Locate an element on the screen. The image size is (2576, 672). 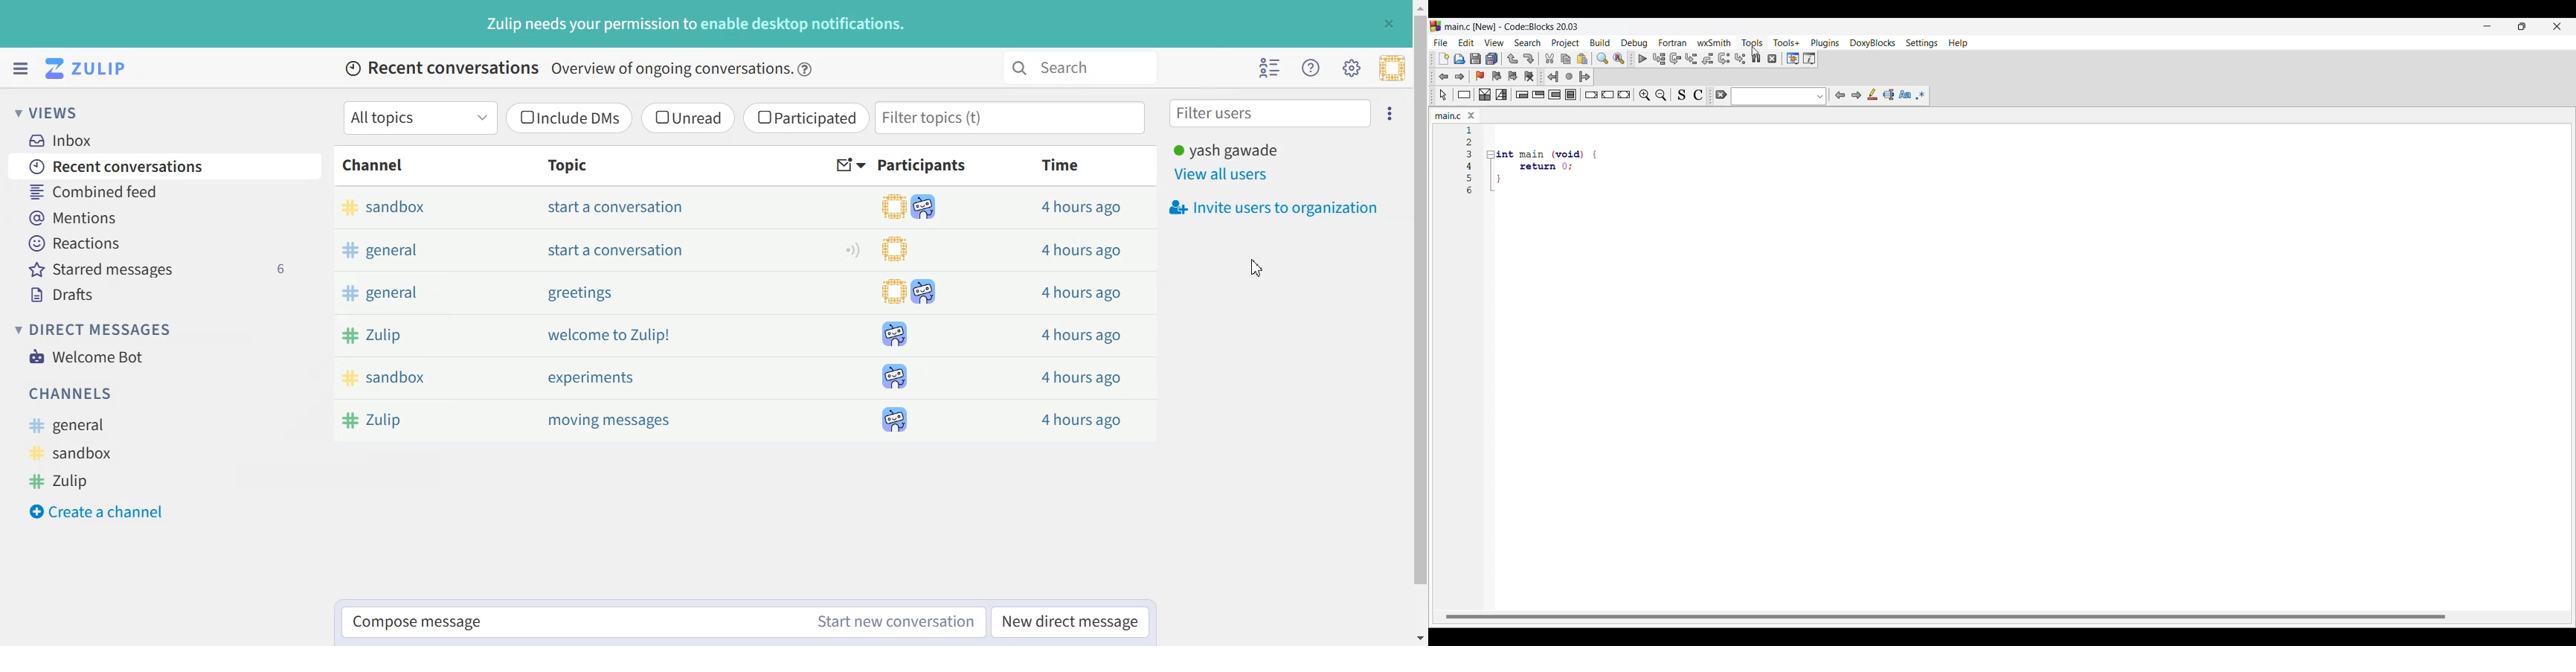
Save is located at coordinates (1475, 59).